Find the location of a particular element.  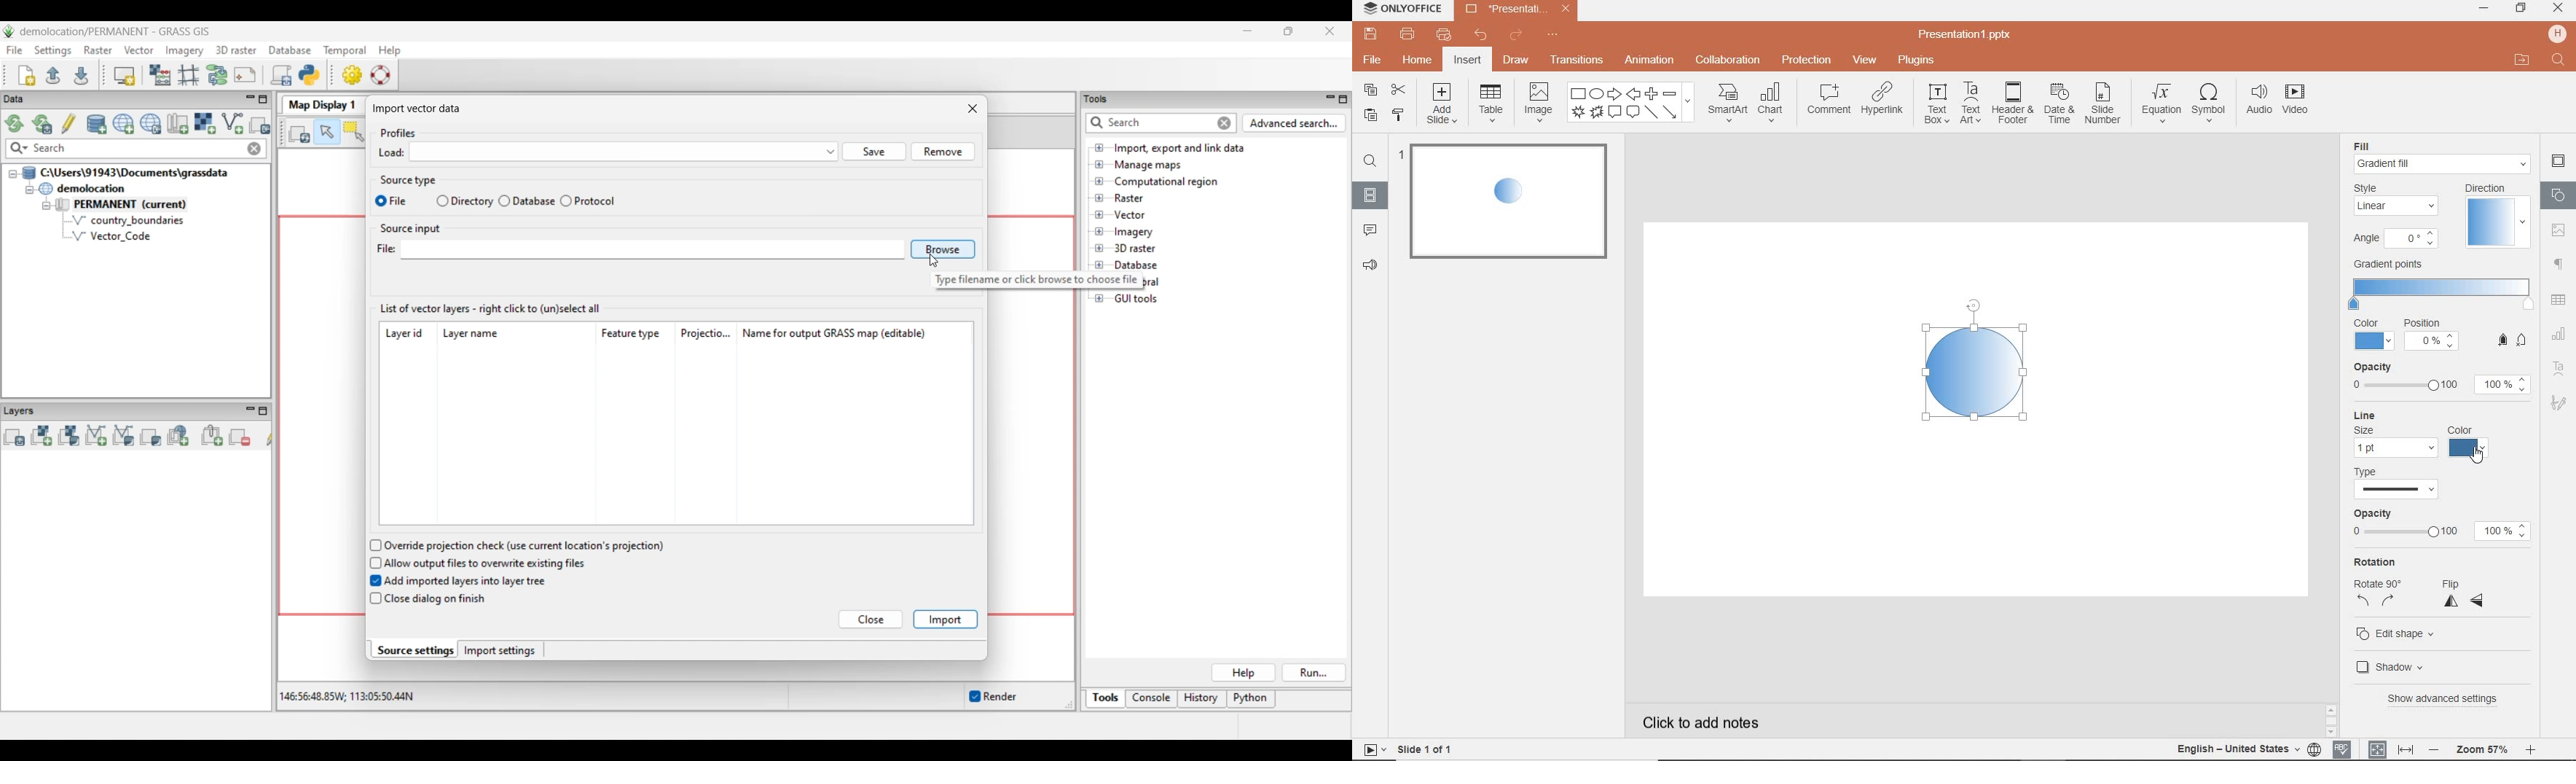

vertical is located at coordinates (2453, 602).